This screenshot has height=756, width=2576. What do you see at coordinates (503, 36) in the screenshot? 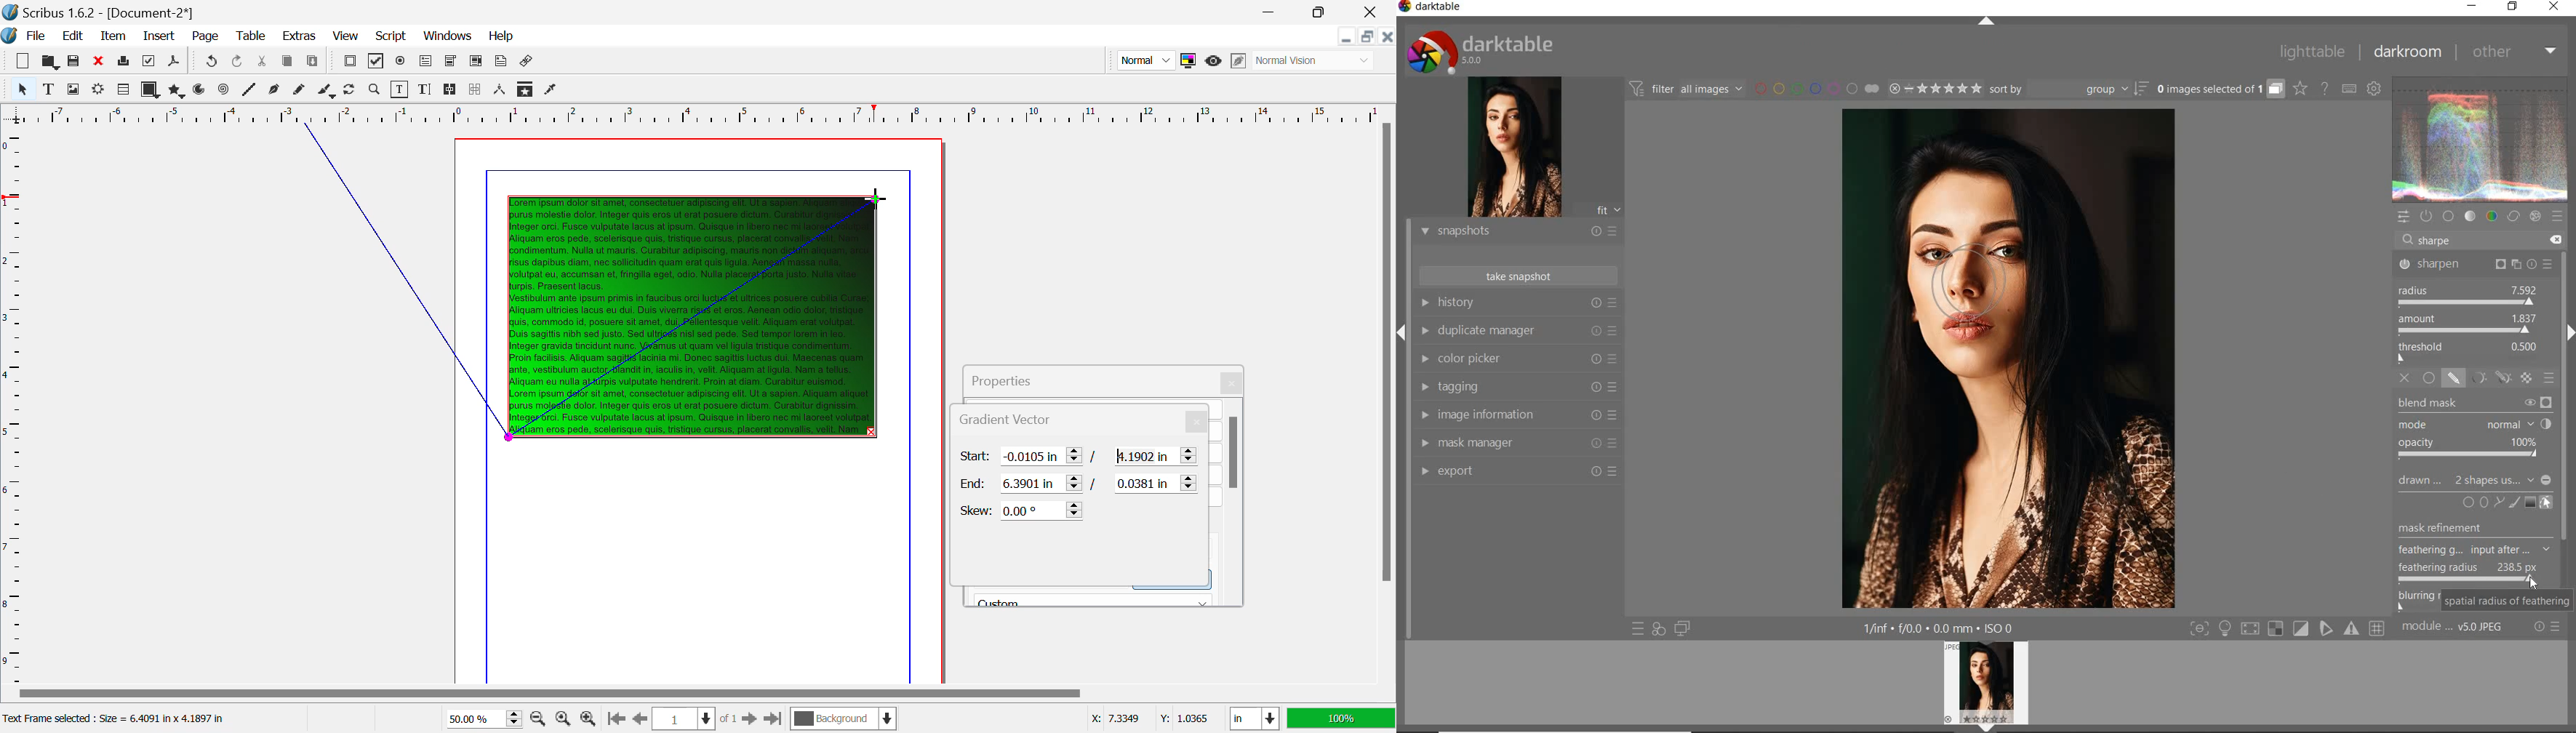
I see `Help` at bounding box center [503, 36].